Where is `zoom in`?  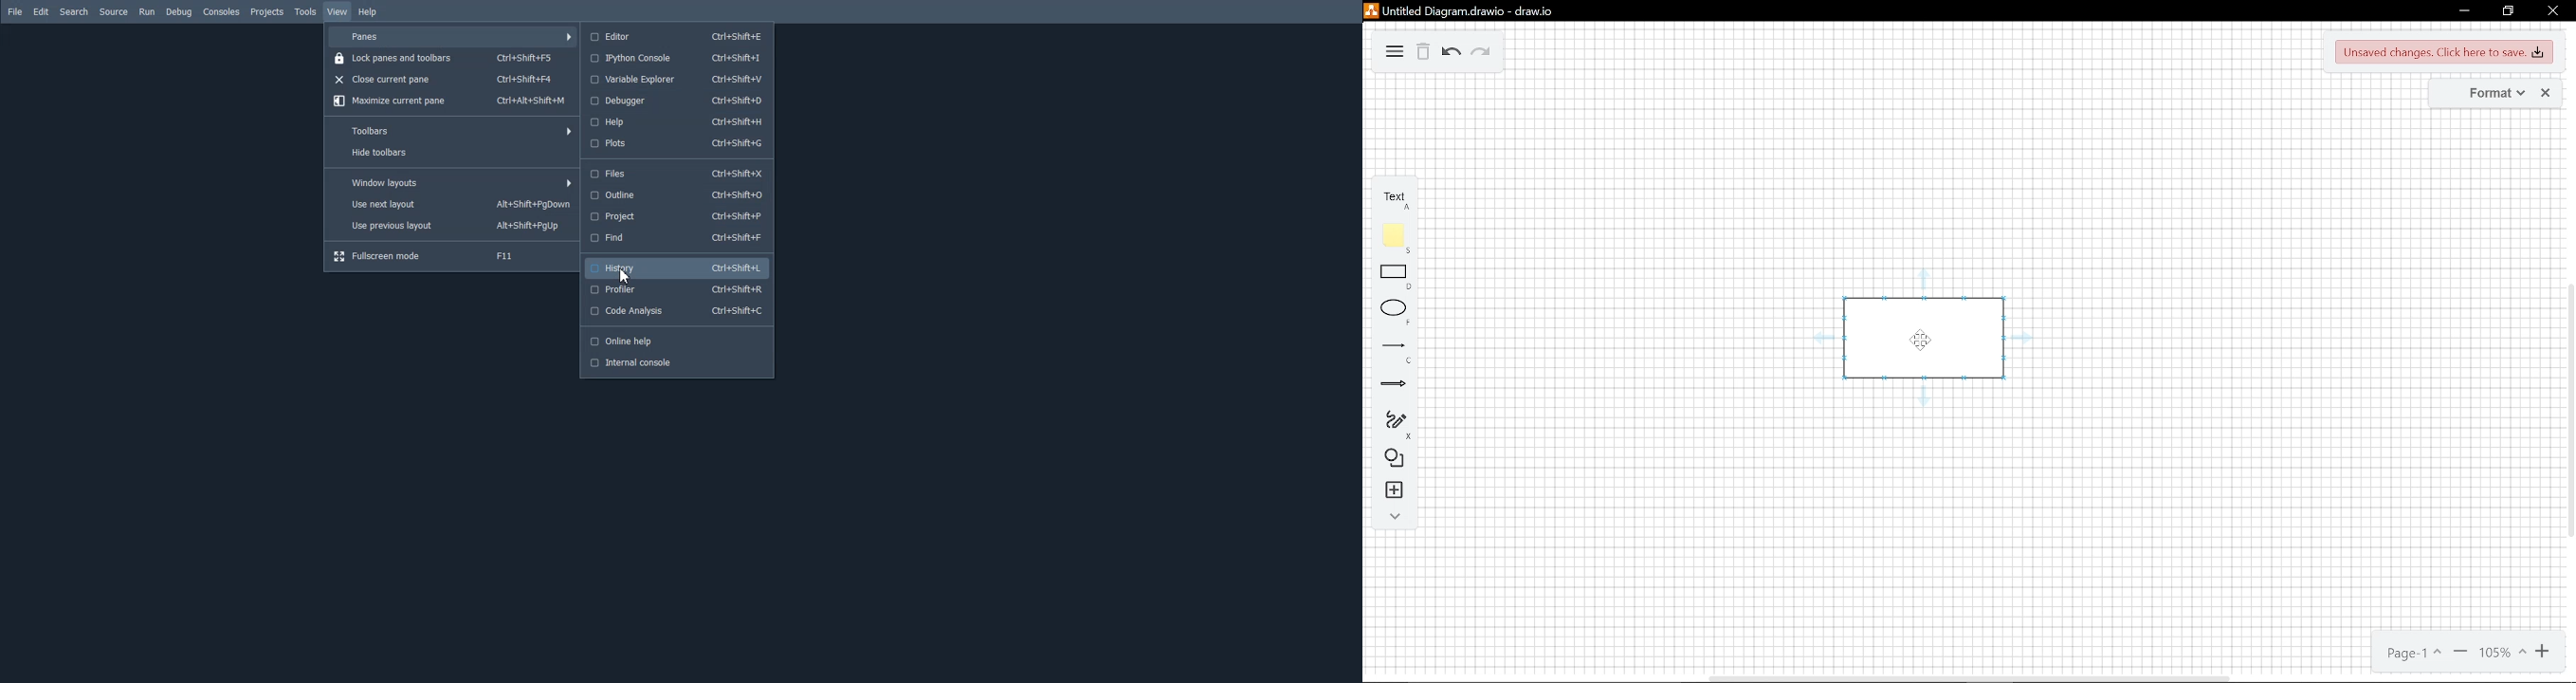 zoom in is located at coordinates (2503, 651).